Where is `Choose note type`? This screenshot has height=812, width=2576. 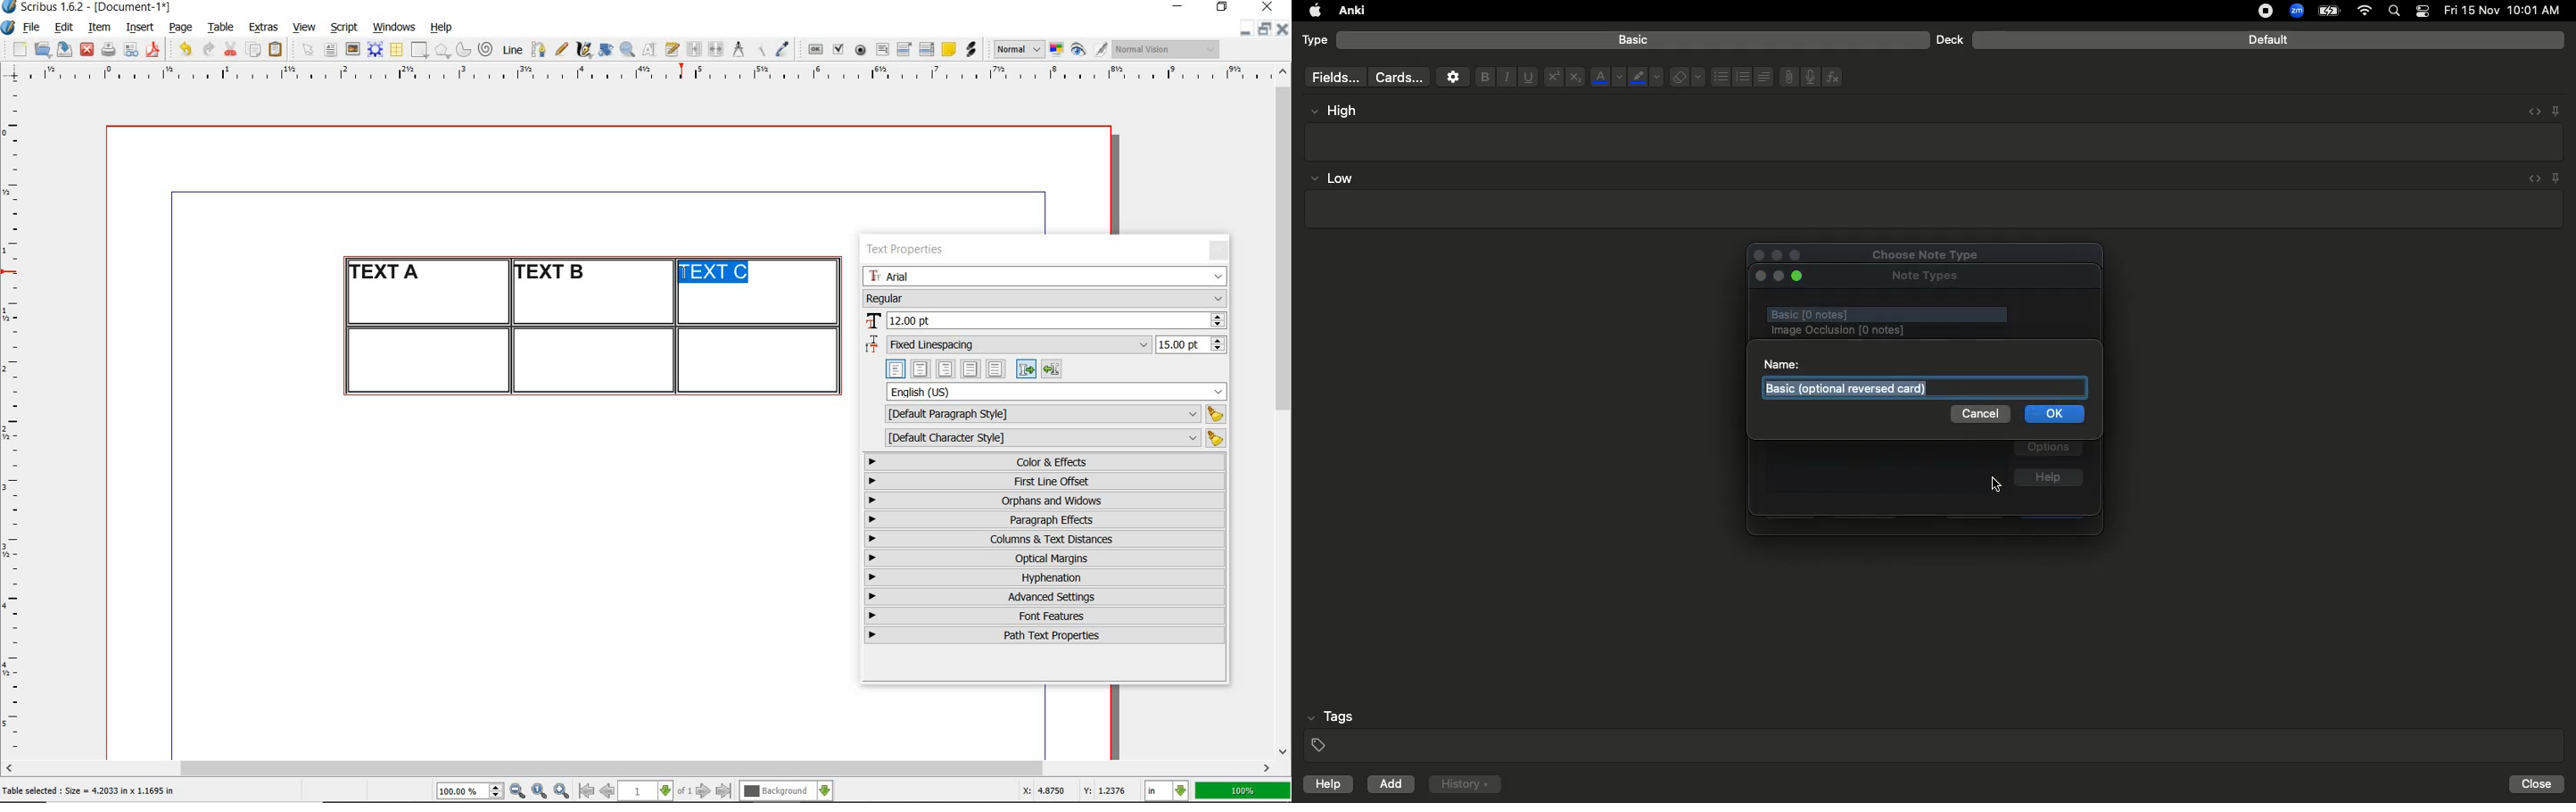 Choose note type is located at coordinates (1906, 252).